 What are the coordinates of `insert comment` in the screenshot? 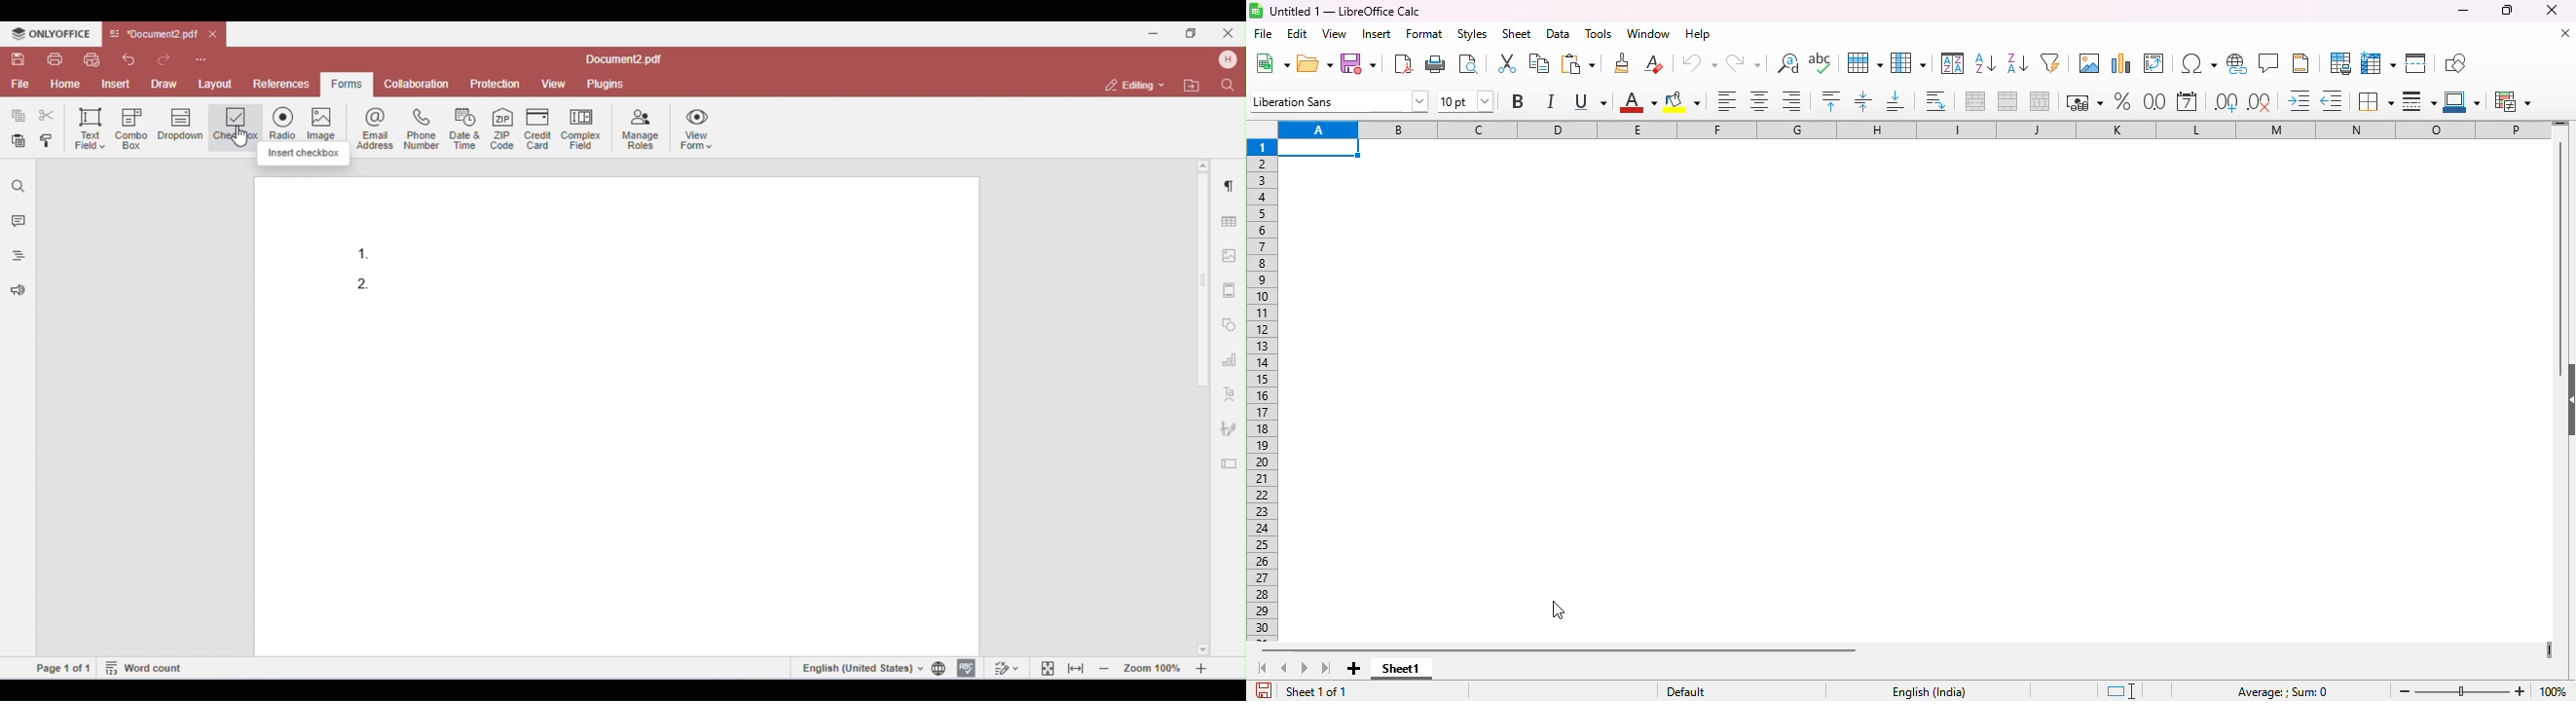 It's located at (2268, 63).